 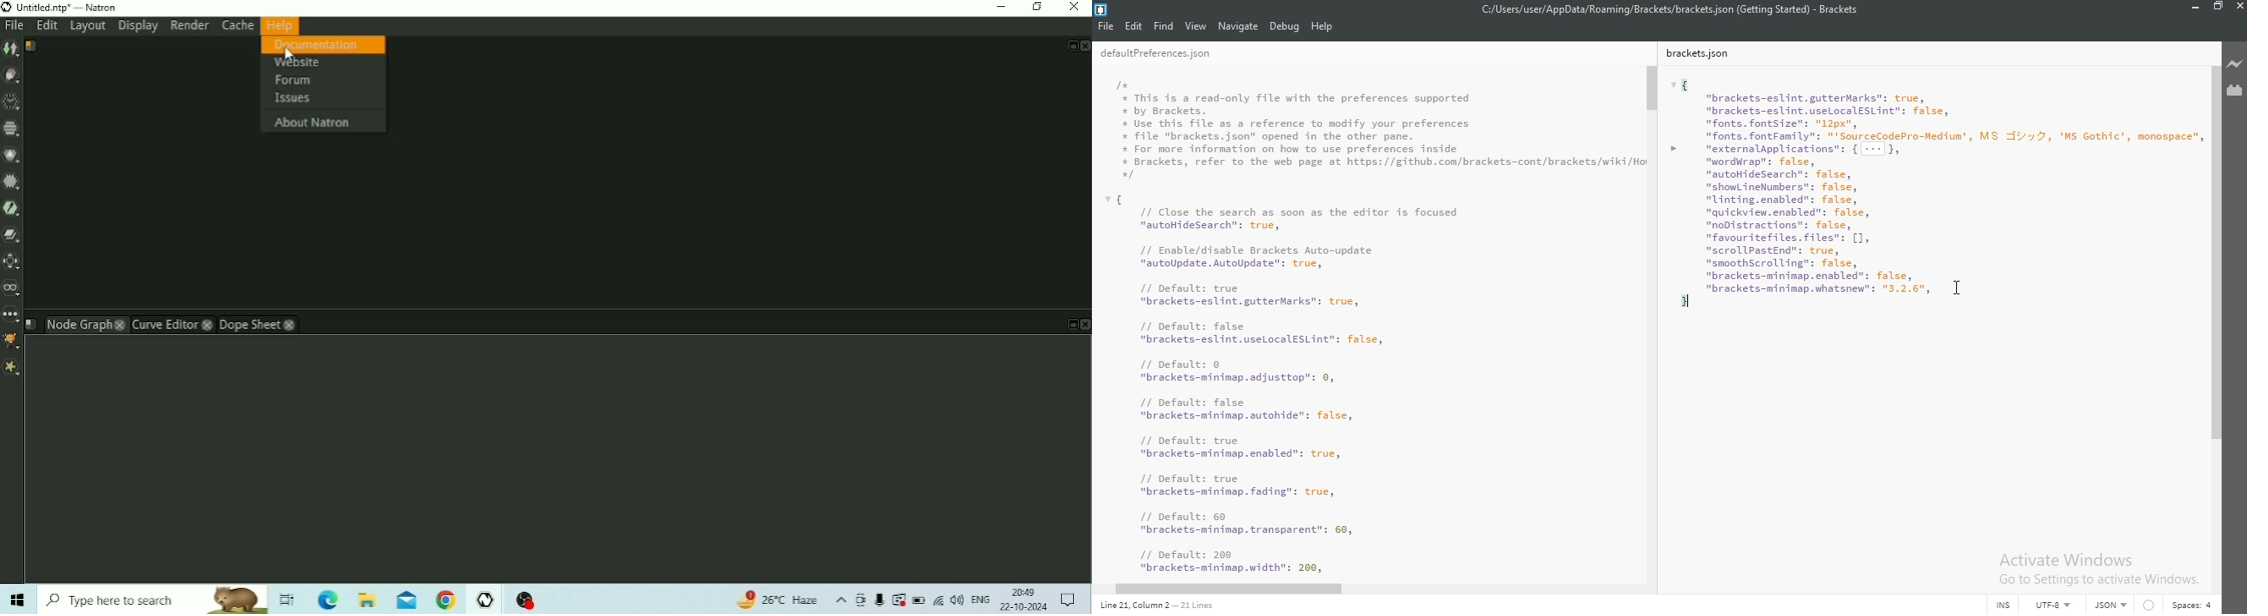 I want to click on space: 4, so click(x=2190, y=603).